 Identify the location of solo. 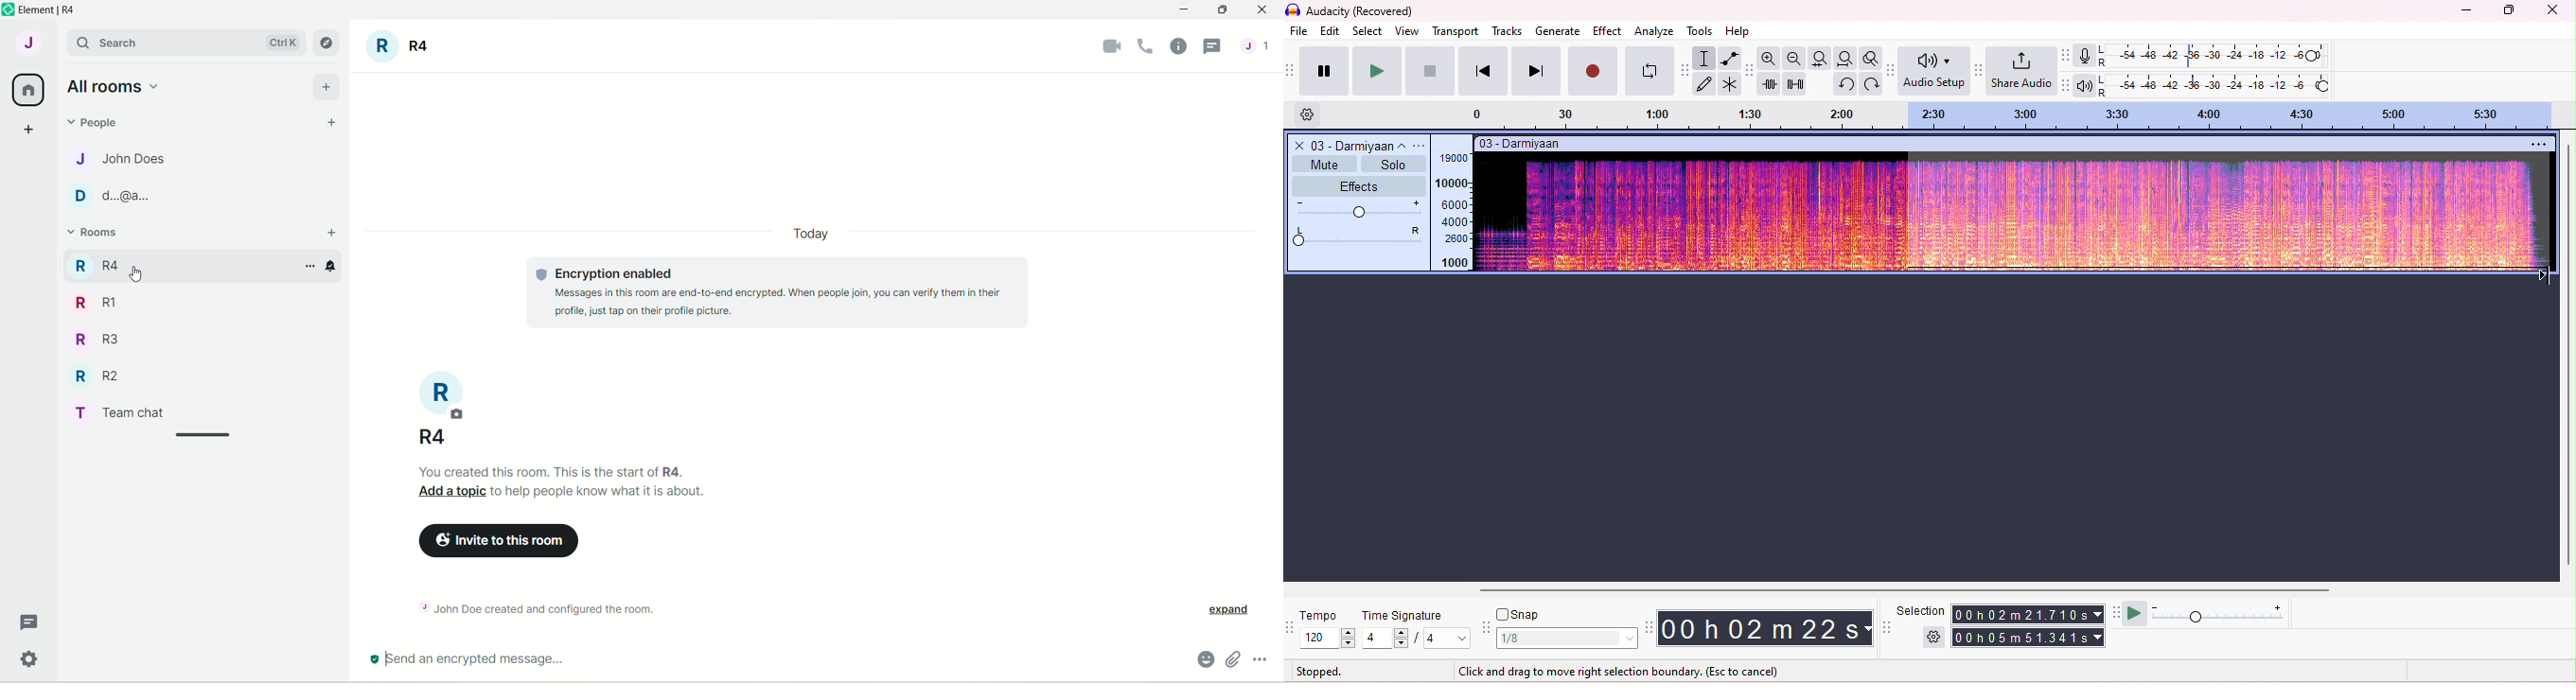
(1391, 164).